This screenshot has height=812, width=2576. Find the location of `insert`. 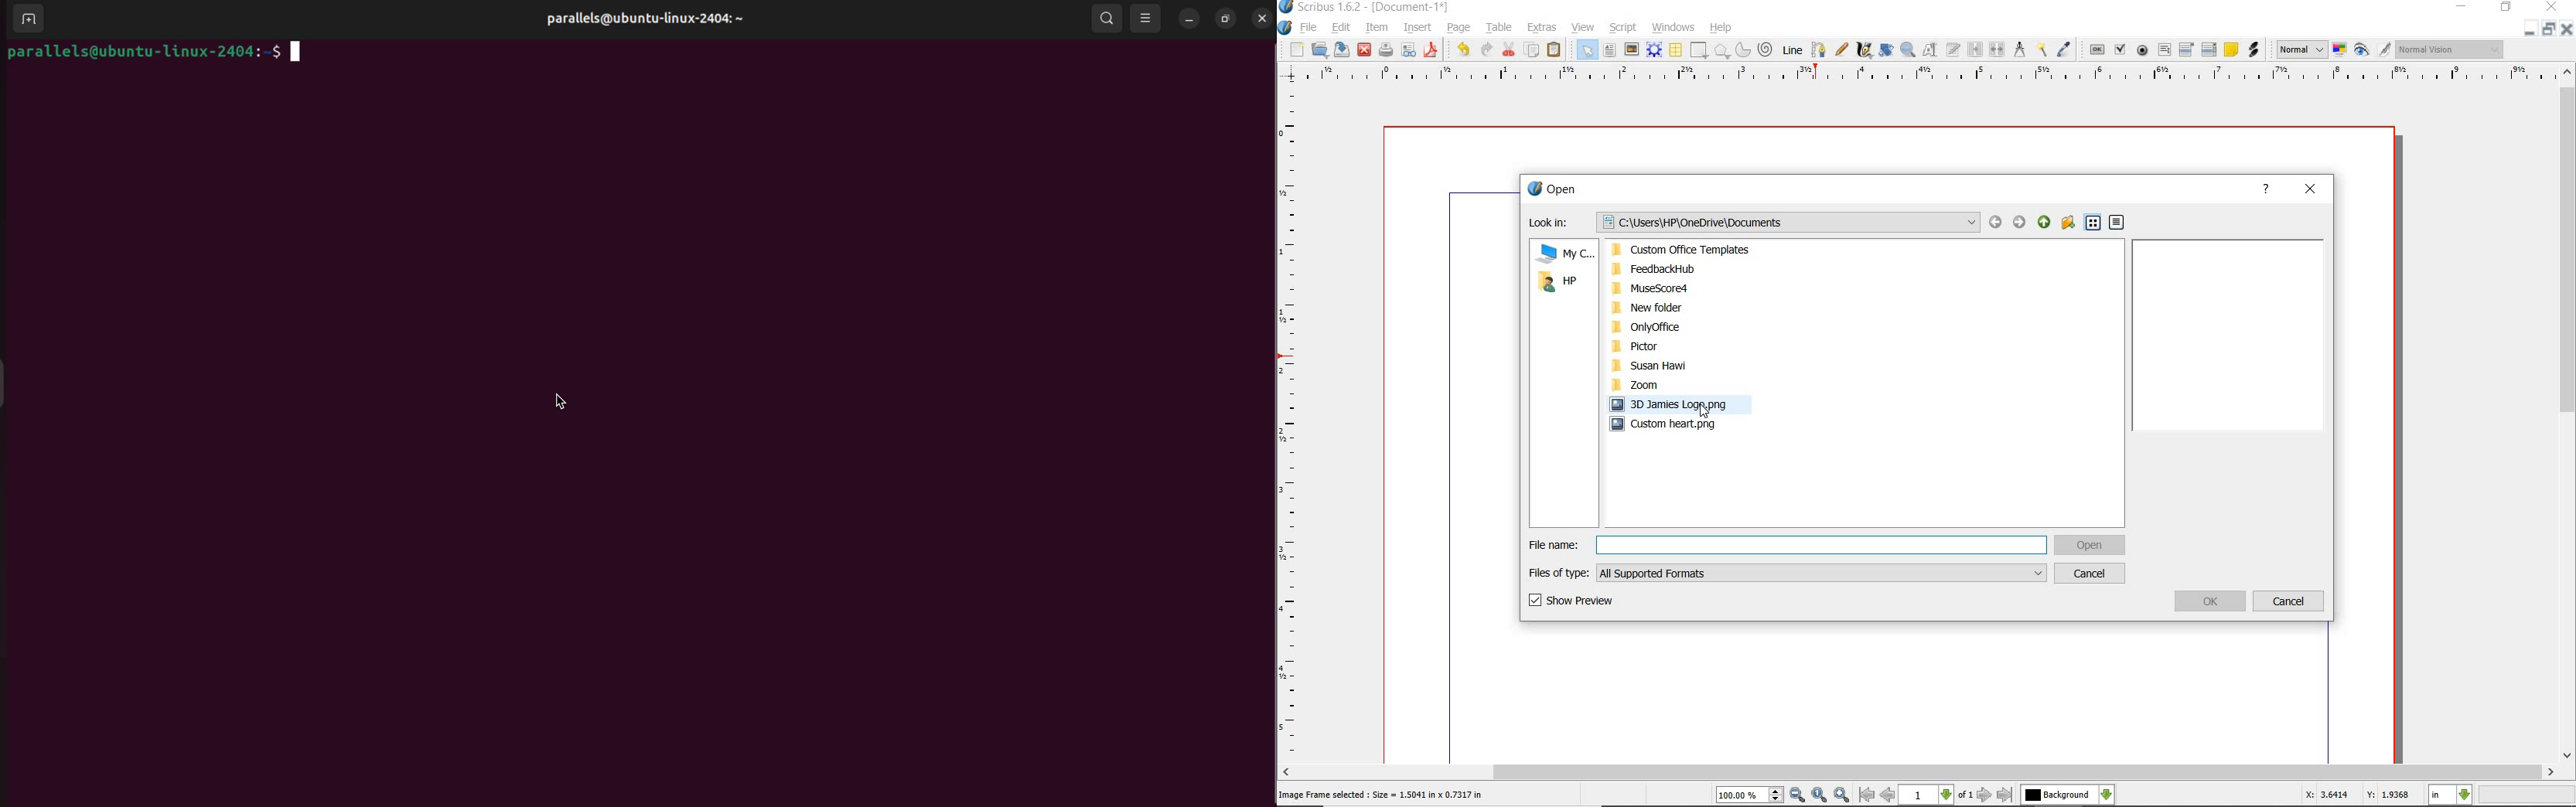

insert is located at coordinates (1416, 29).